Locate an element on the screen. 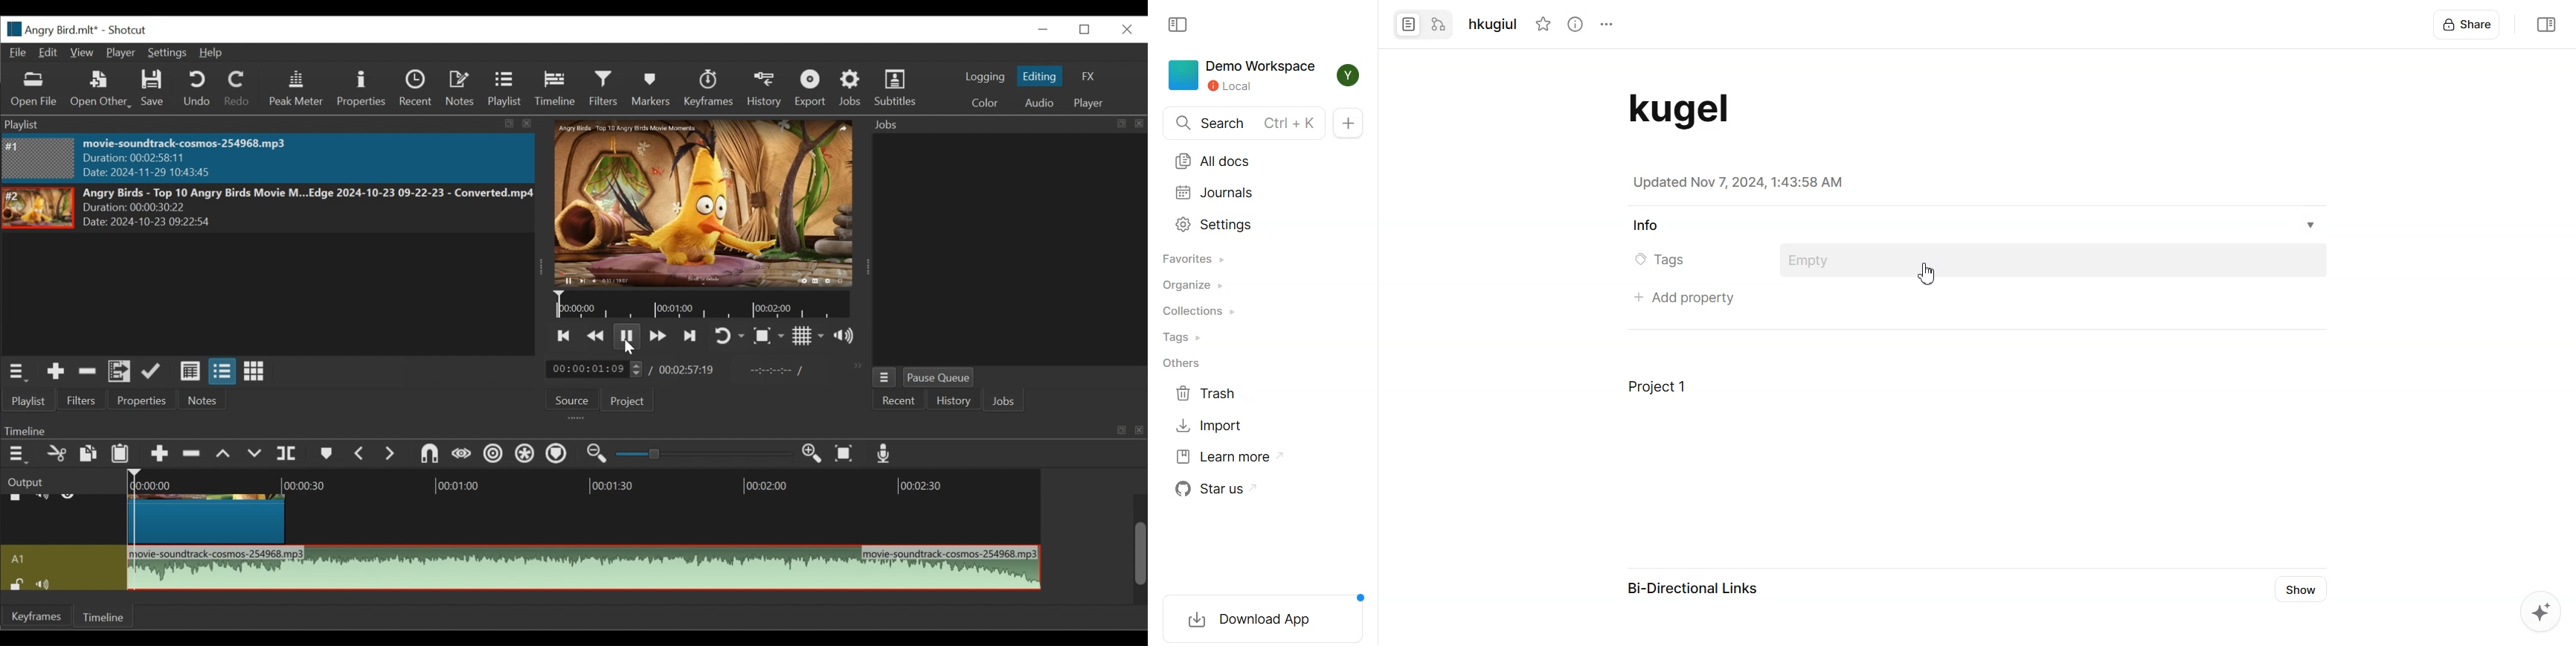 This screenshot has height=672, width=2576. Info is located at coordinates (1642, 225).